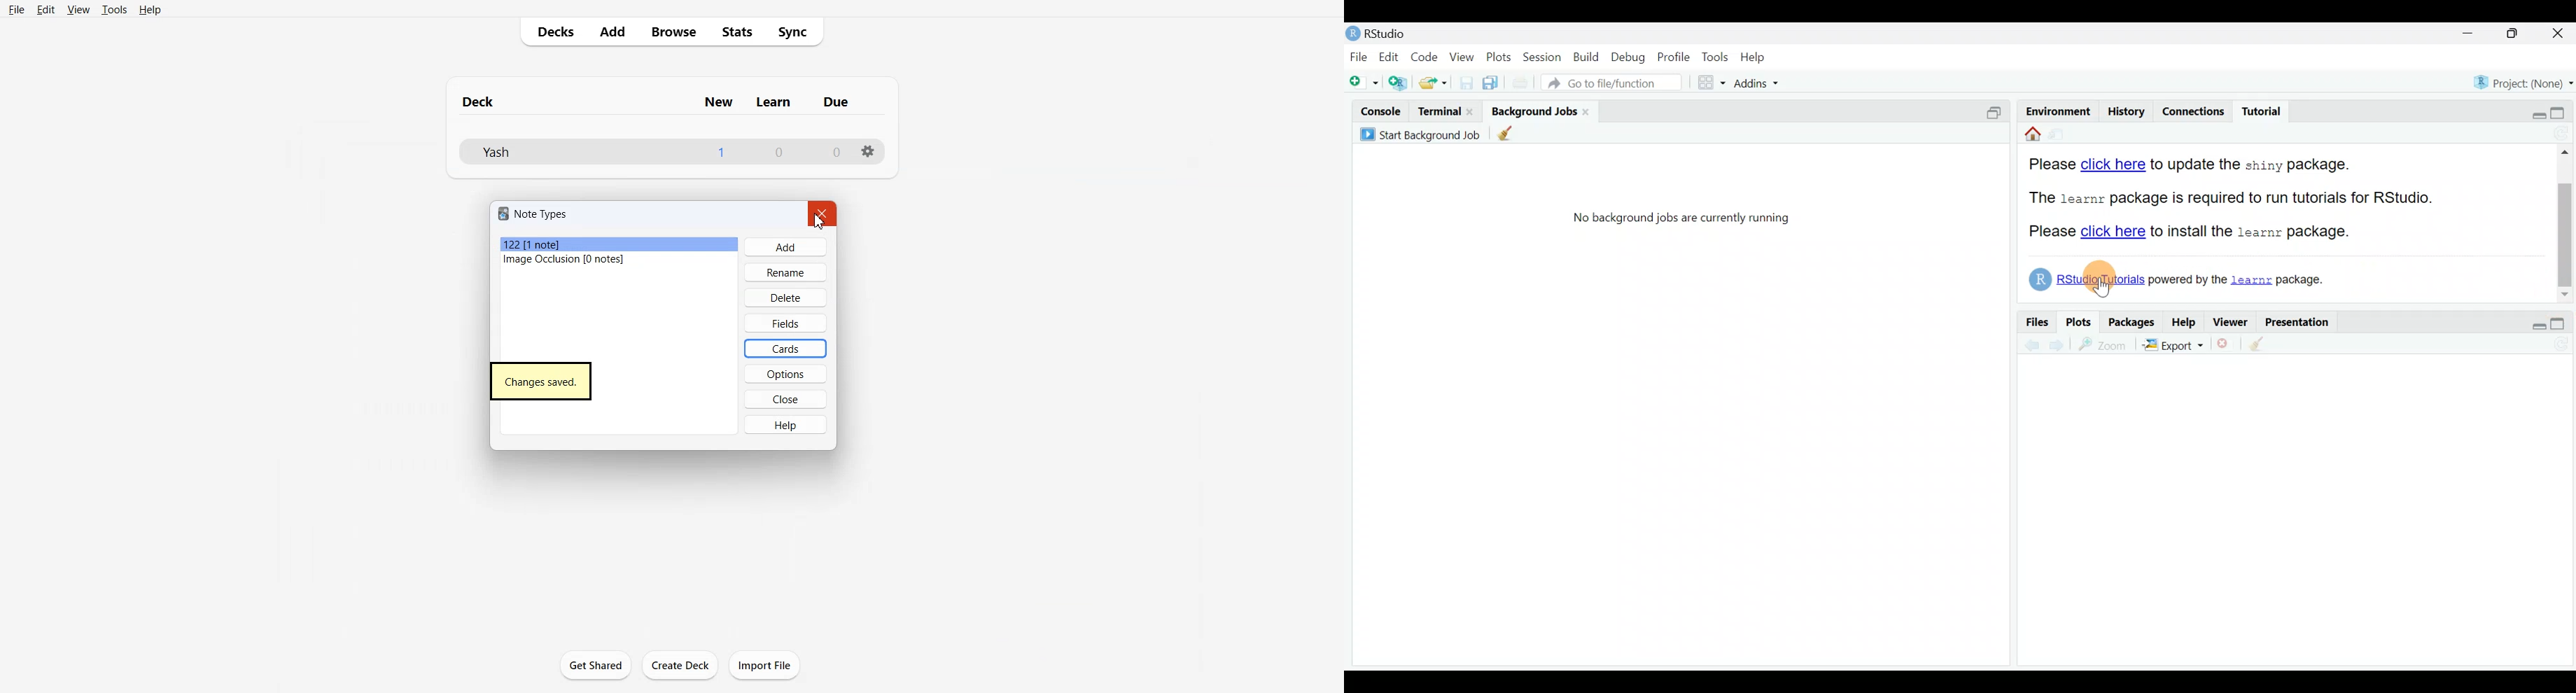  I want to click on Text, so click(542, 380).